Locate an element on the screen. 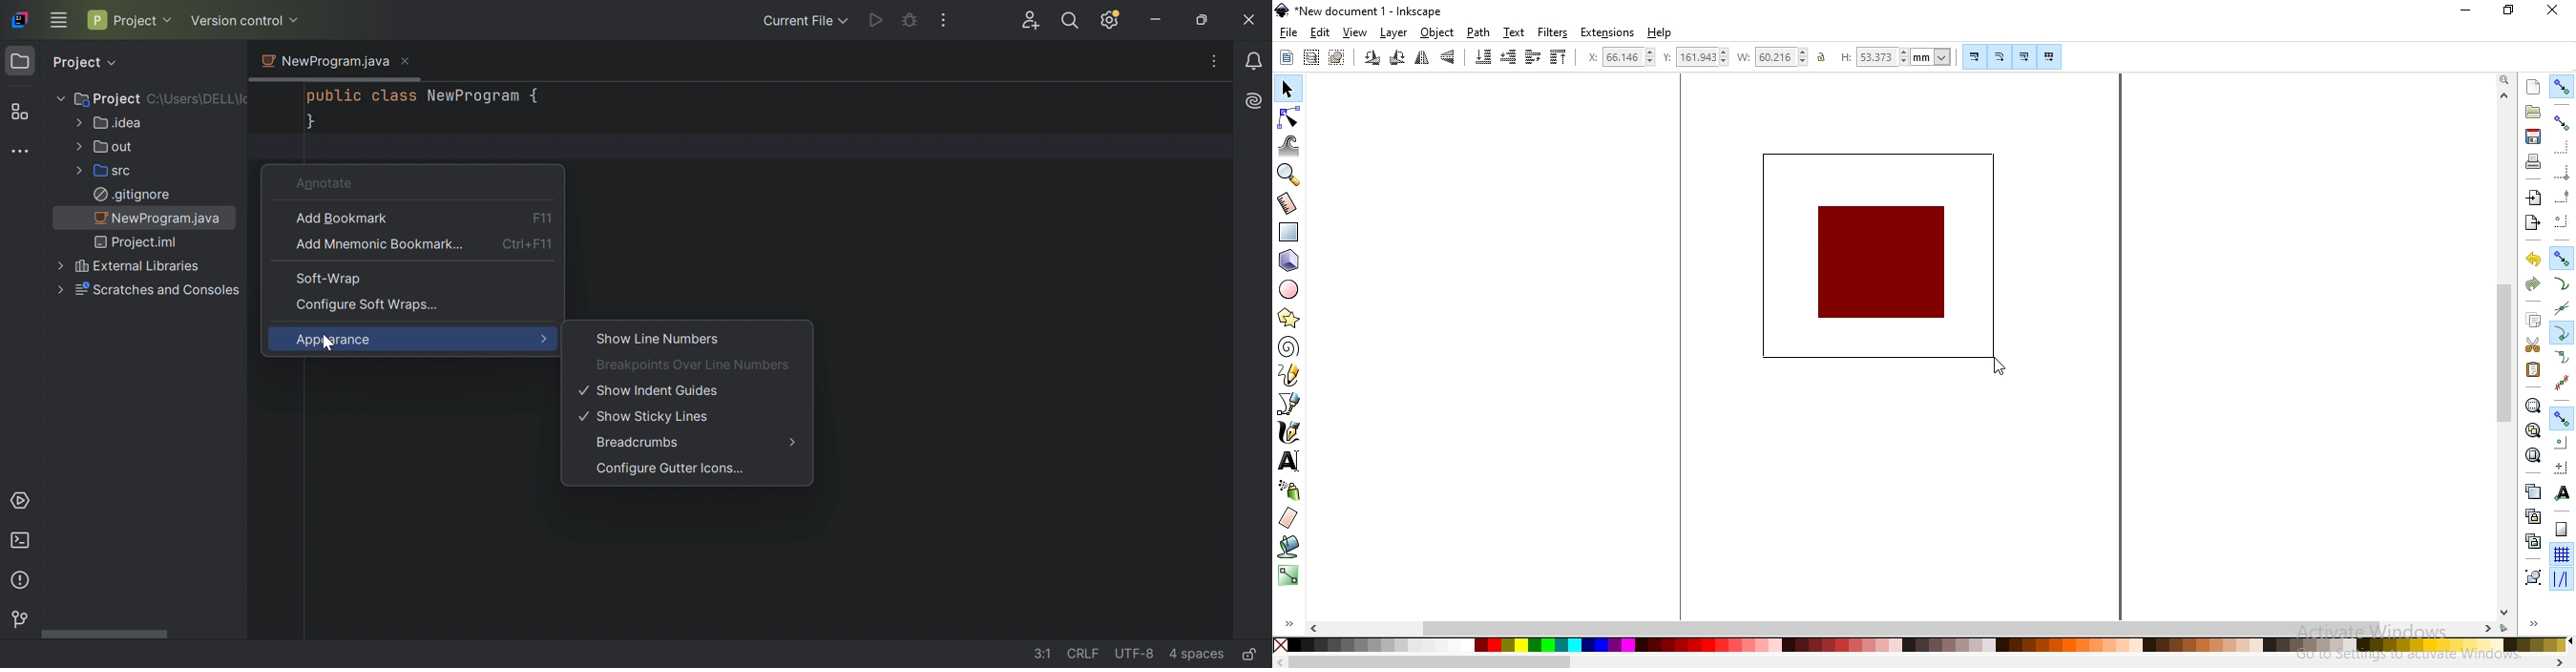  draw bazier lines and straight lines is located at coordinates (1289, 404).